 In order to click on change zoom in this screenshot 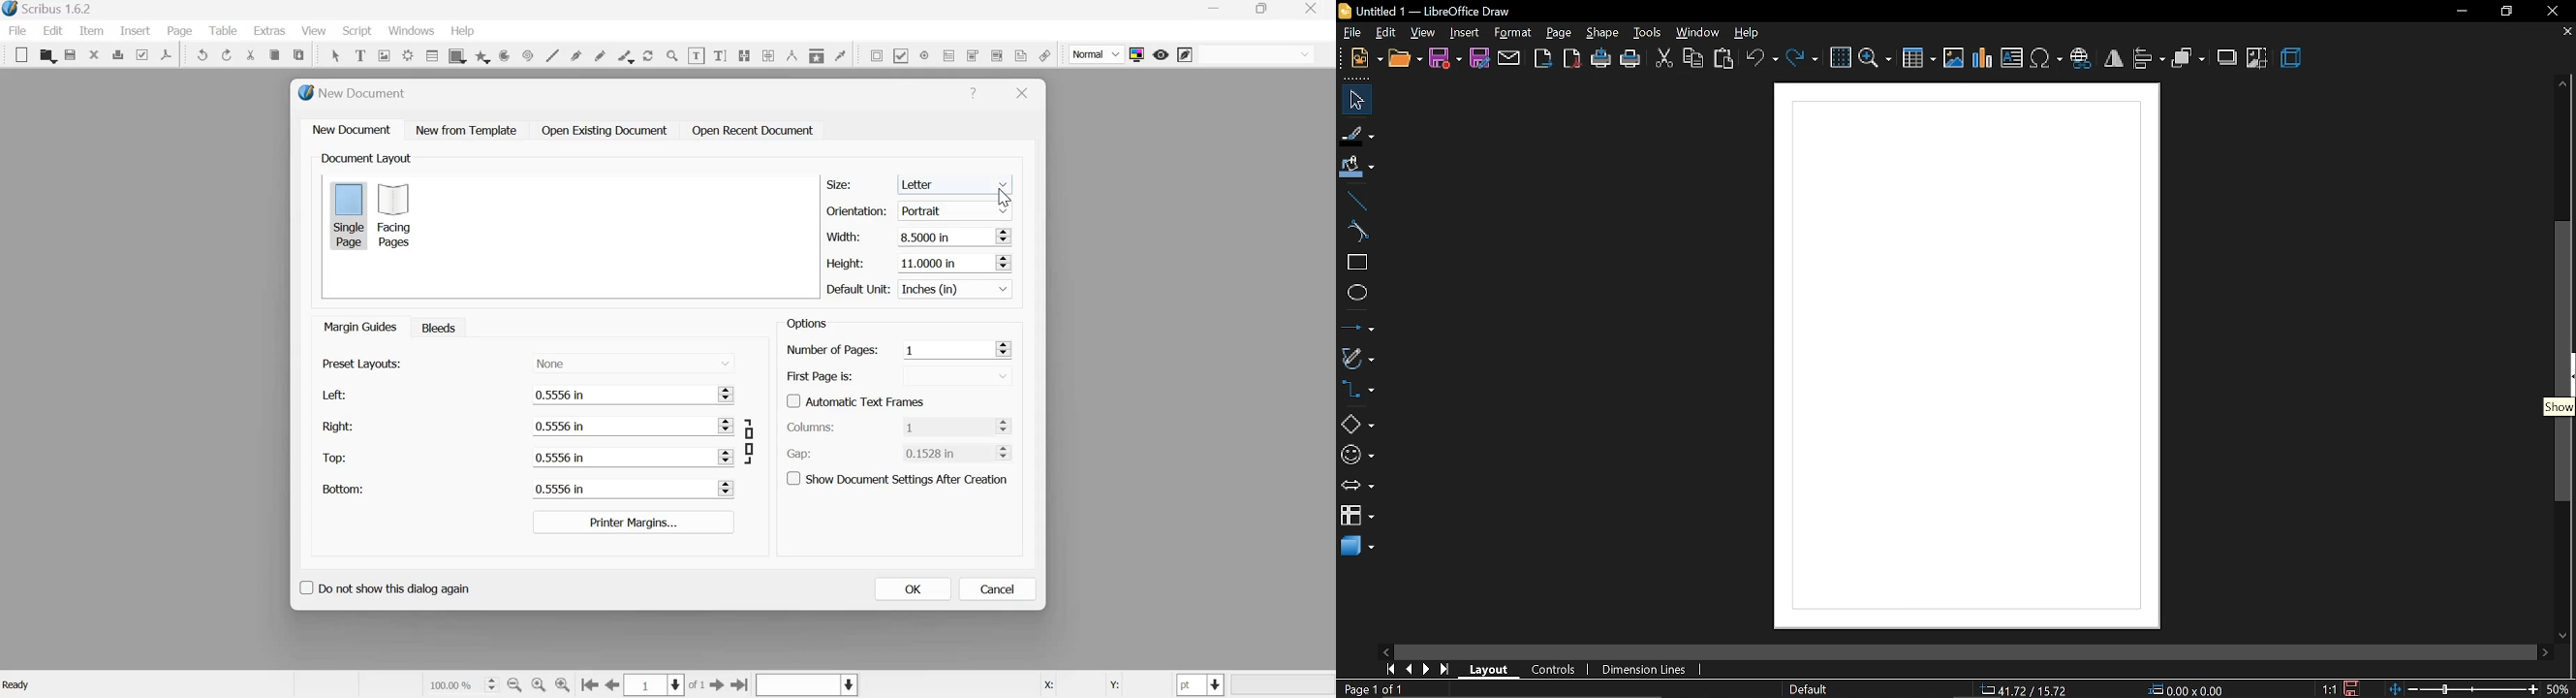, I will do `click(2464, 690)`.